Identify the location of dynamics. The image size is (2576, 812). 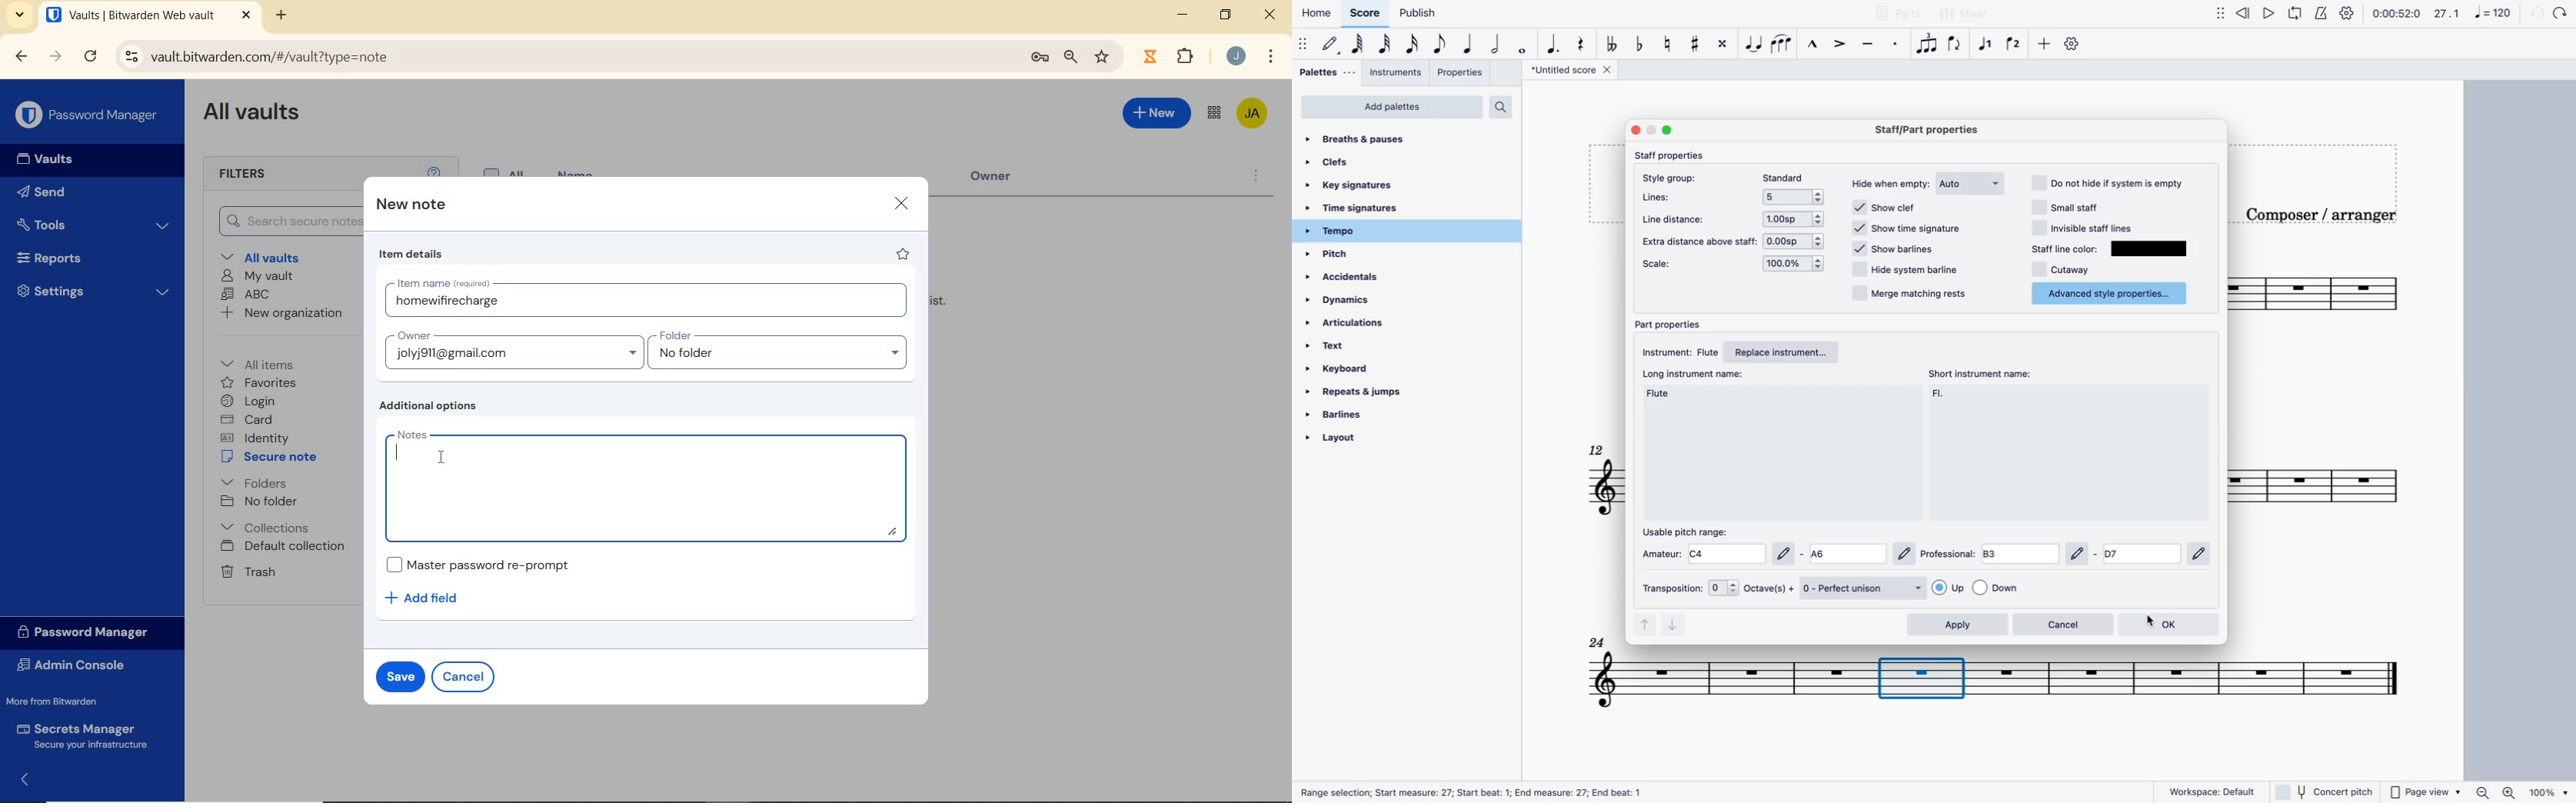
(1348, 301).